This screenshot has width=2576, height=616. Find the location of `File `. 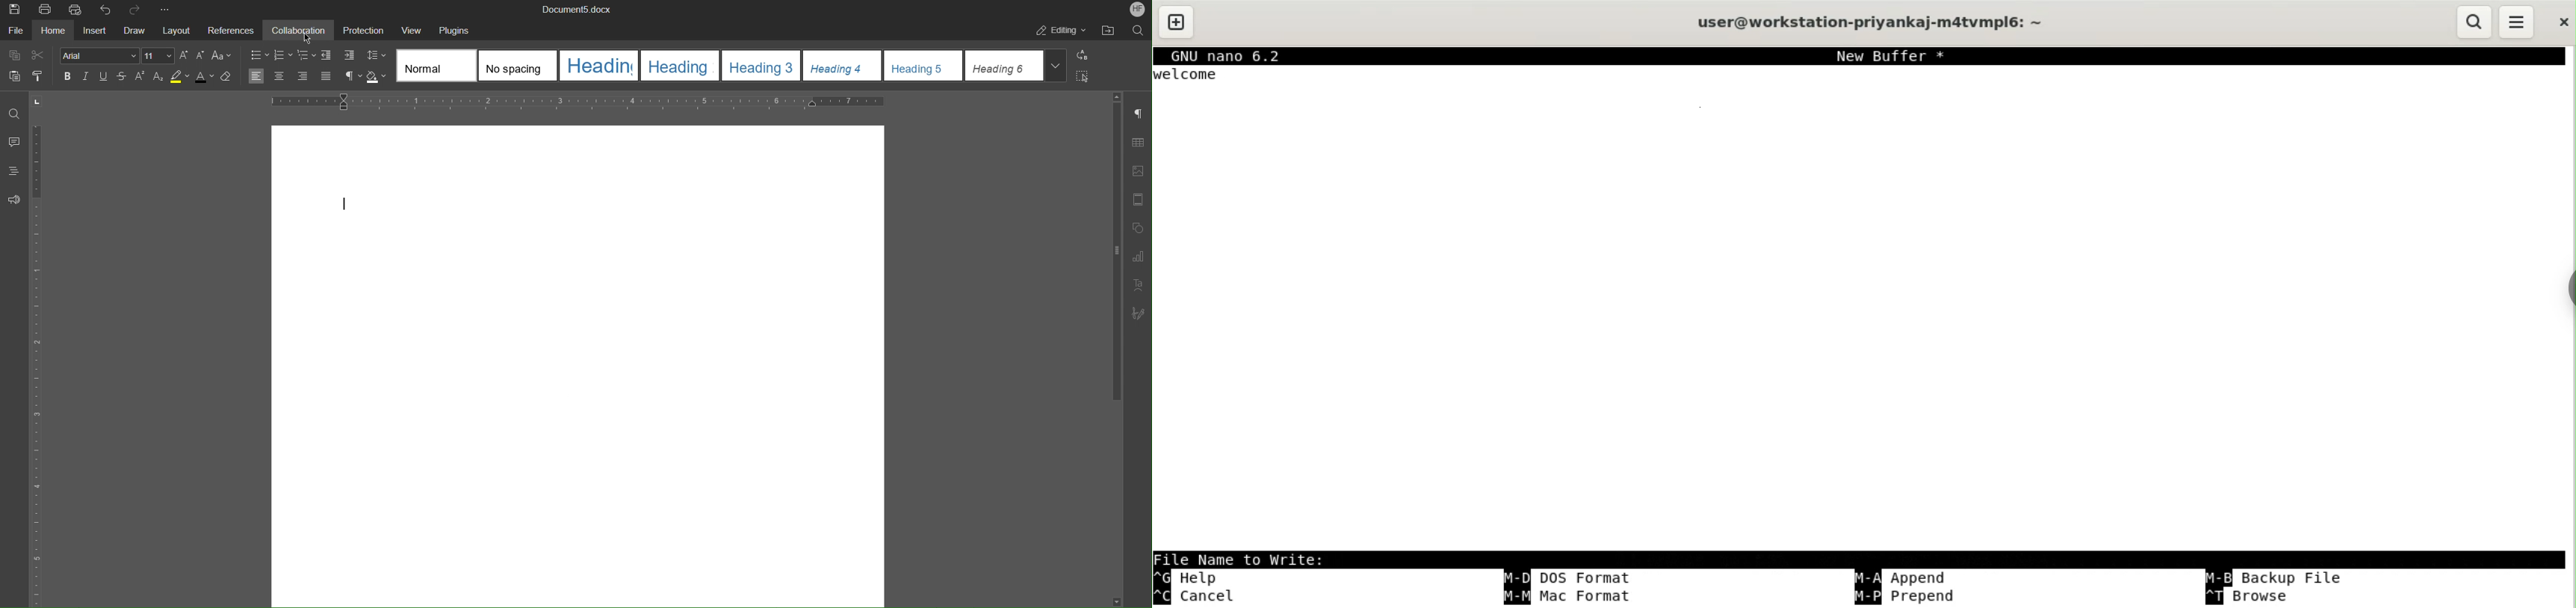

File  is located at coordinates (16, 30).